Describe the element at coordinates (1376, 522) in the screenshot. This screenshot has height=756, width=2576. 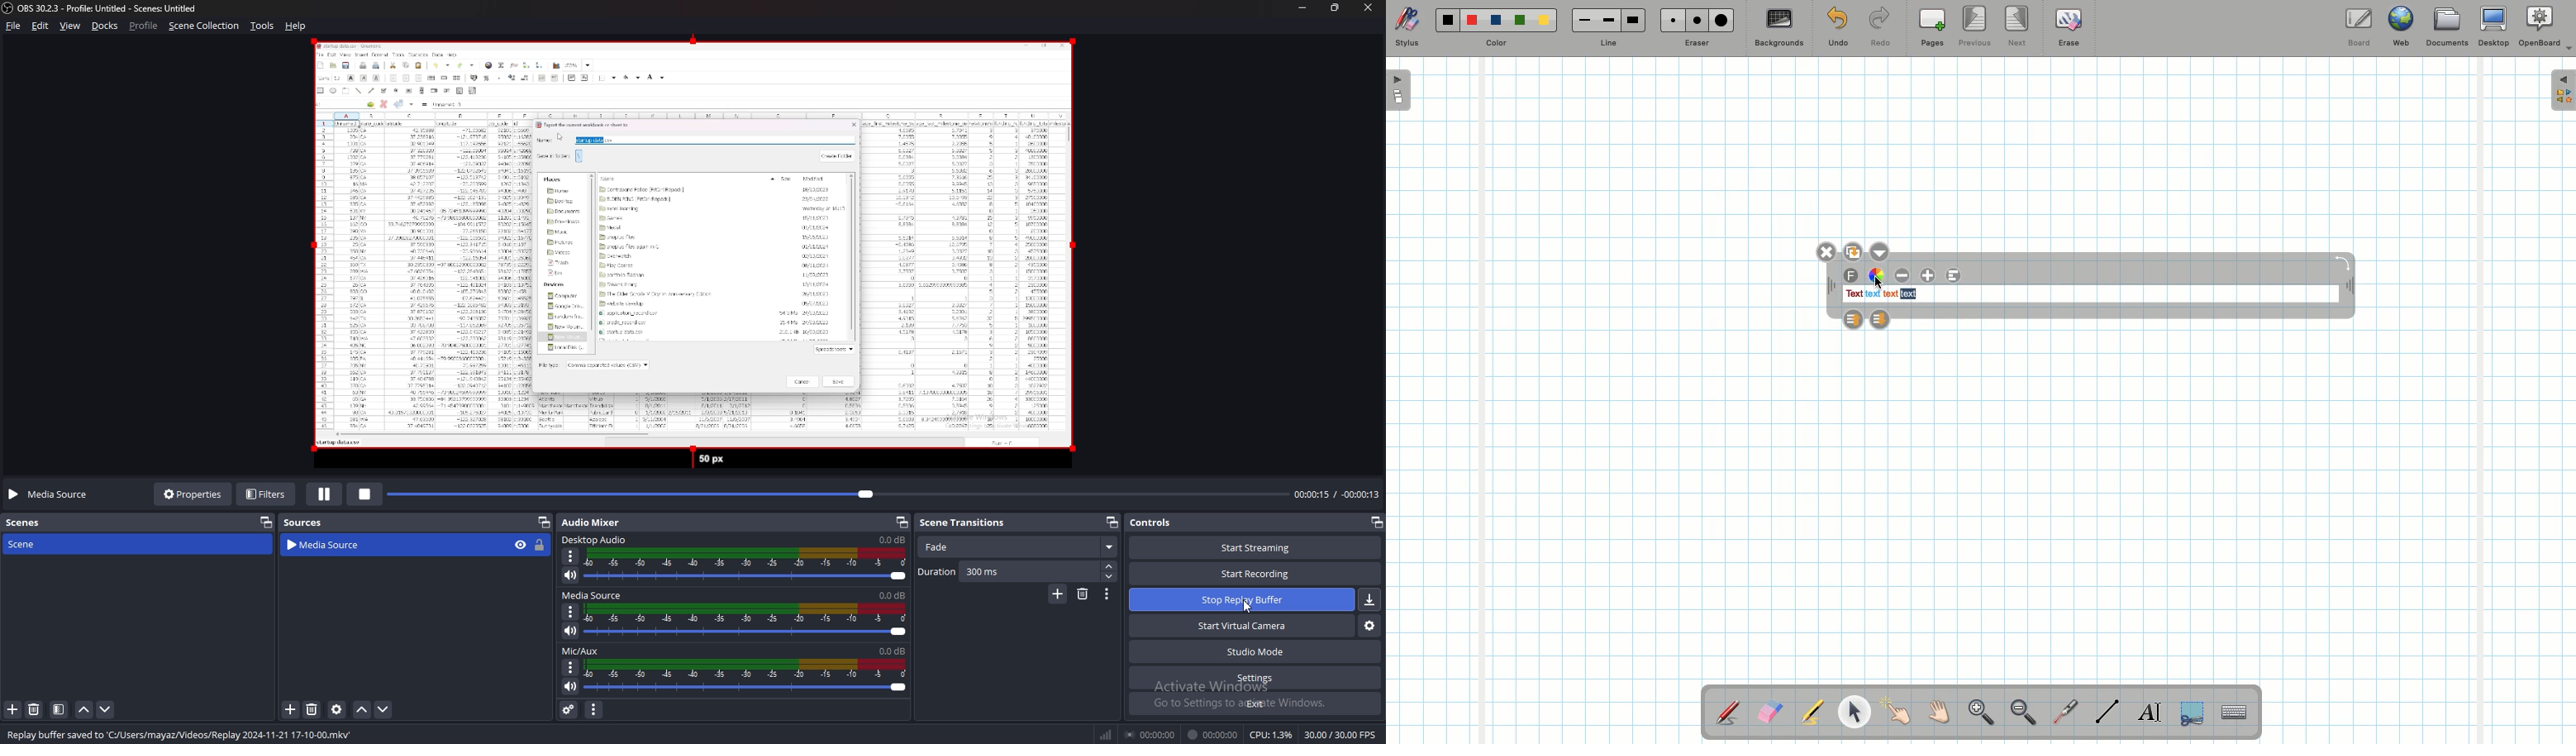
I see `pop out` at that location.